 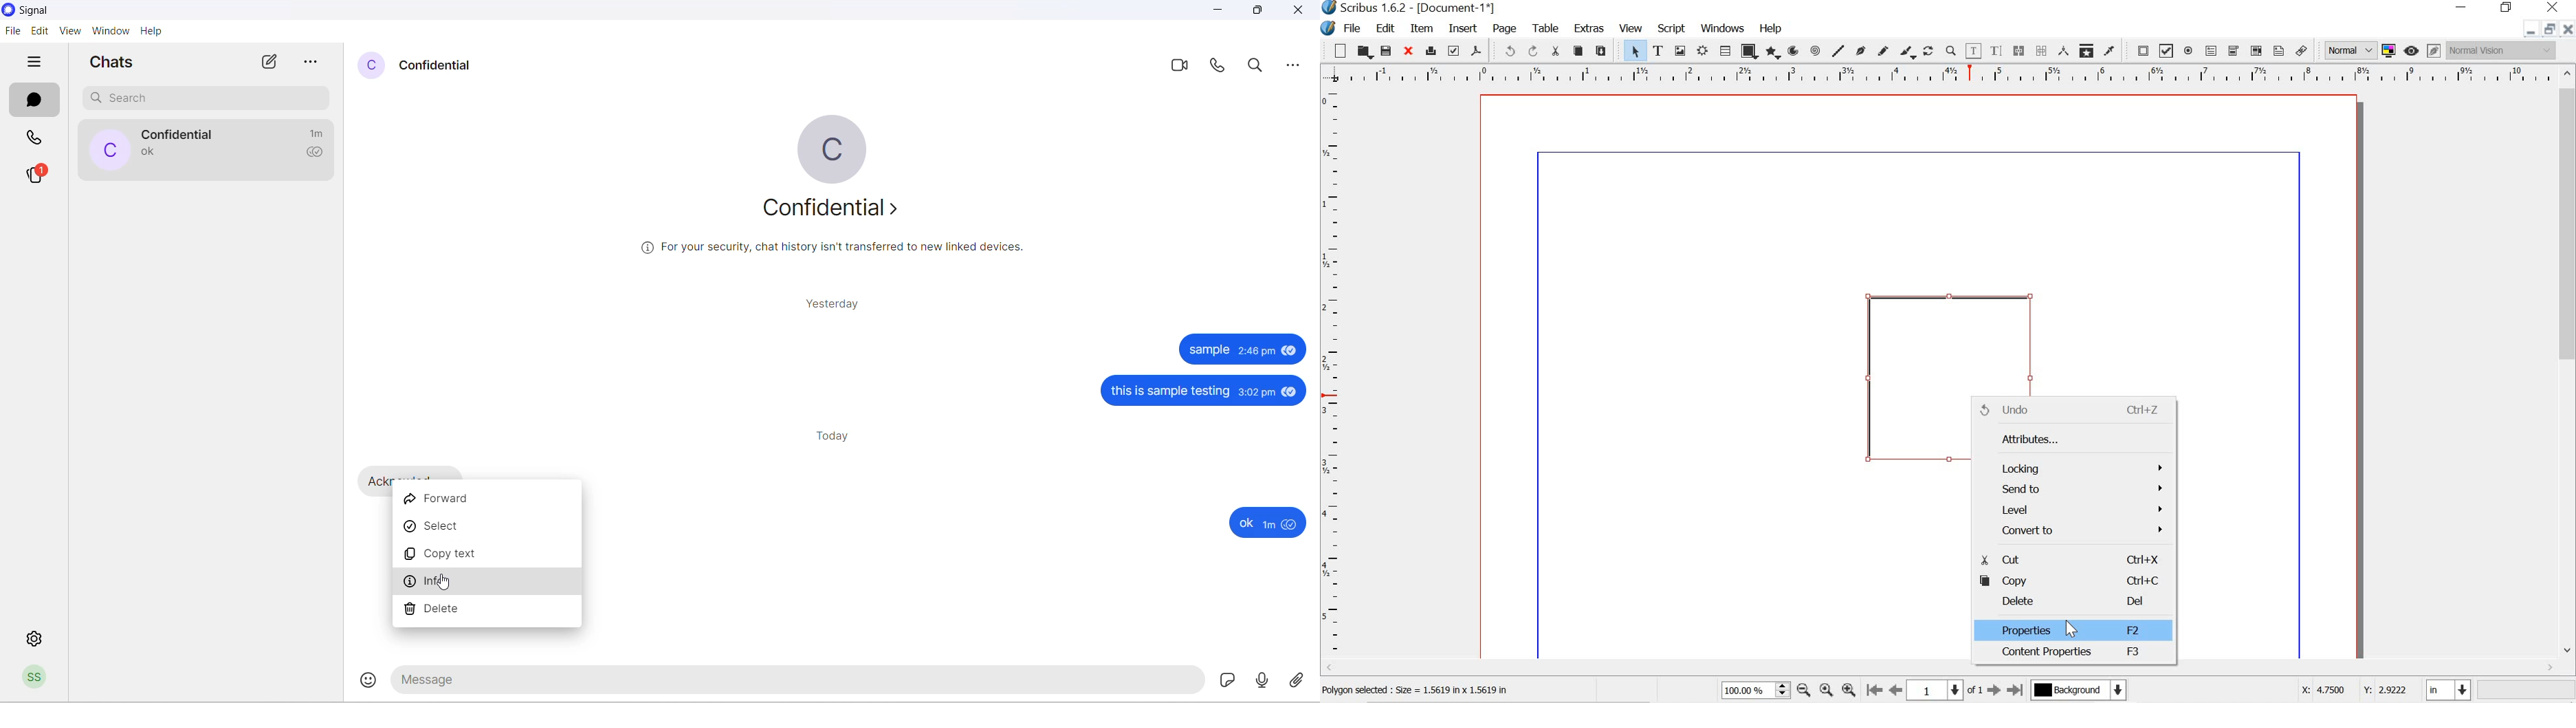 What do you see at coordinates (68, 31) in the screenshot?
I see `view` at bounding box center [68, 31].